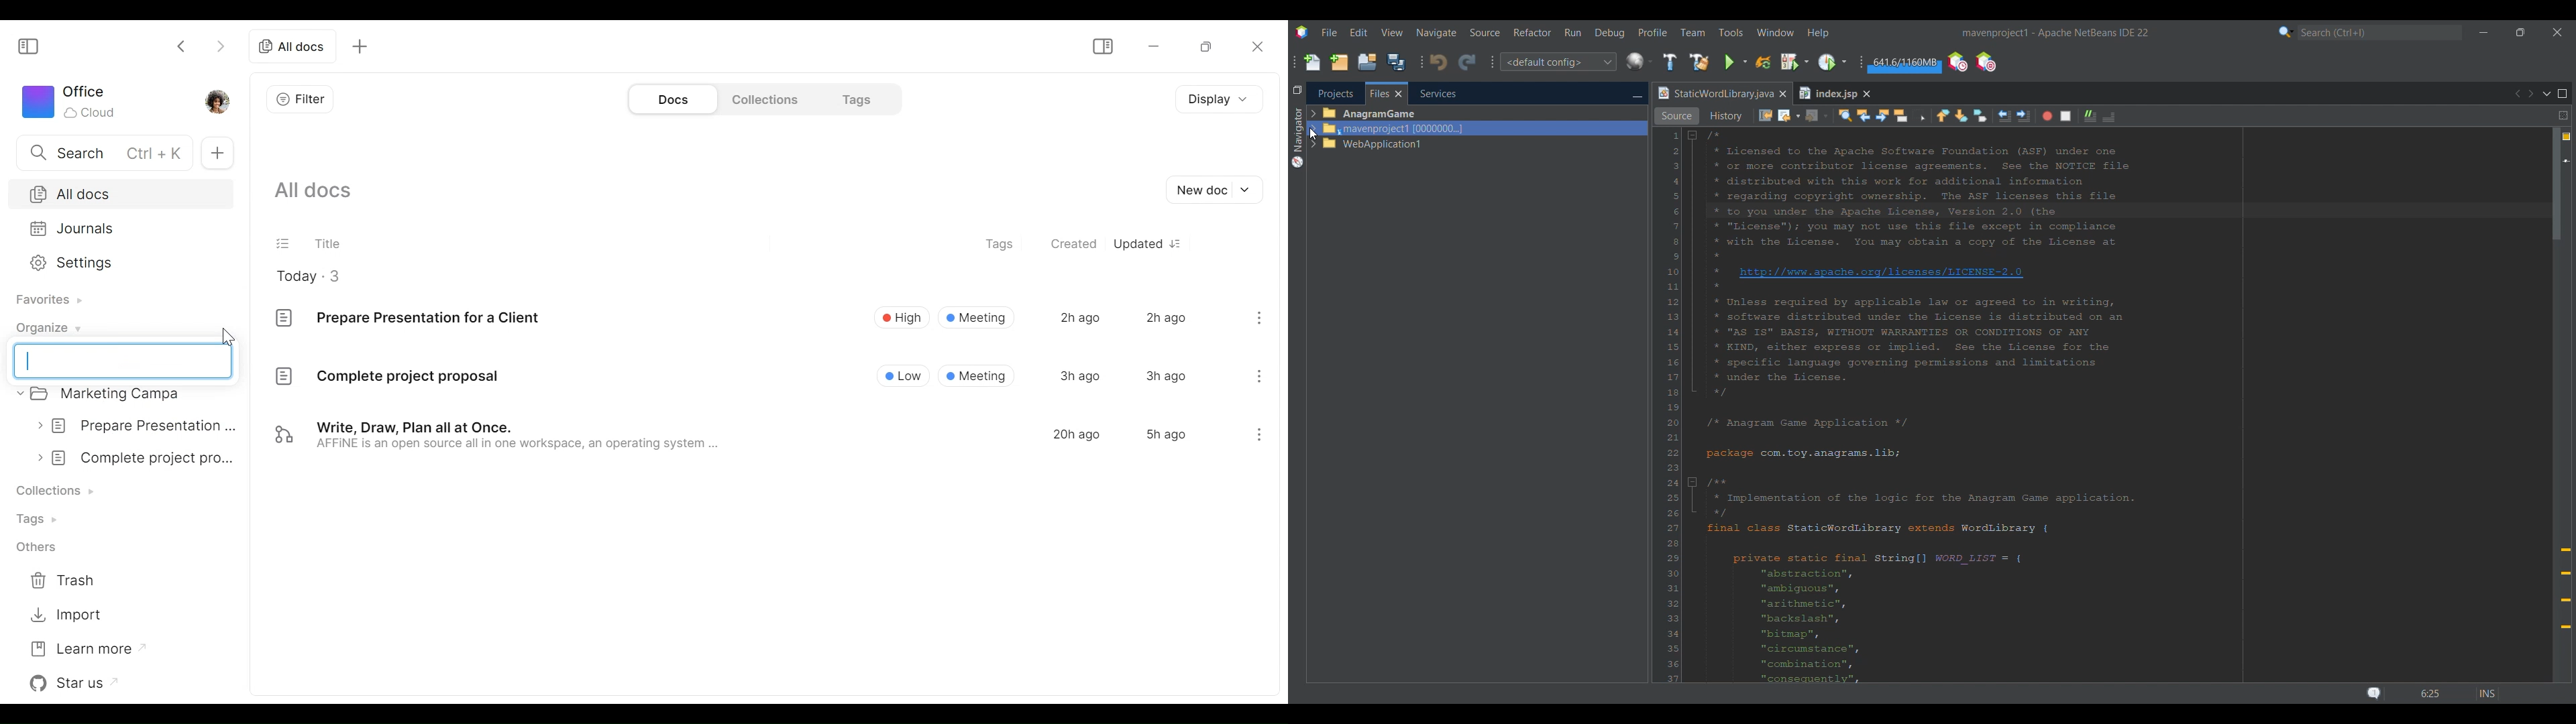 This screenshot has height=728, width=2576. Describe the element at coordinates (1166, 316) in the screenshot. I see `2h ago` at that location.